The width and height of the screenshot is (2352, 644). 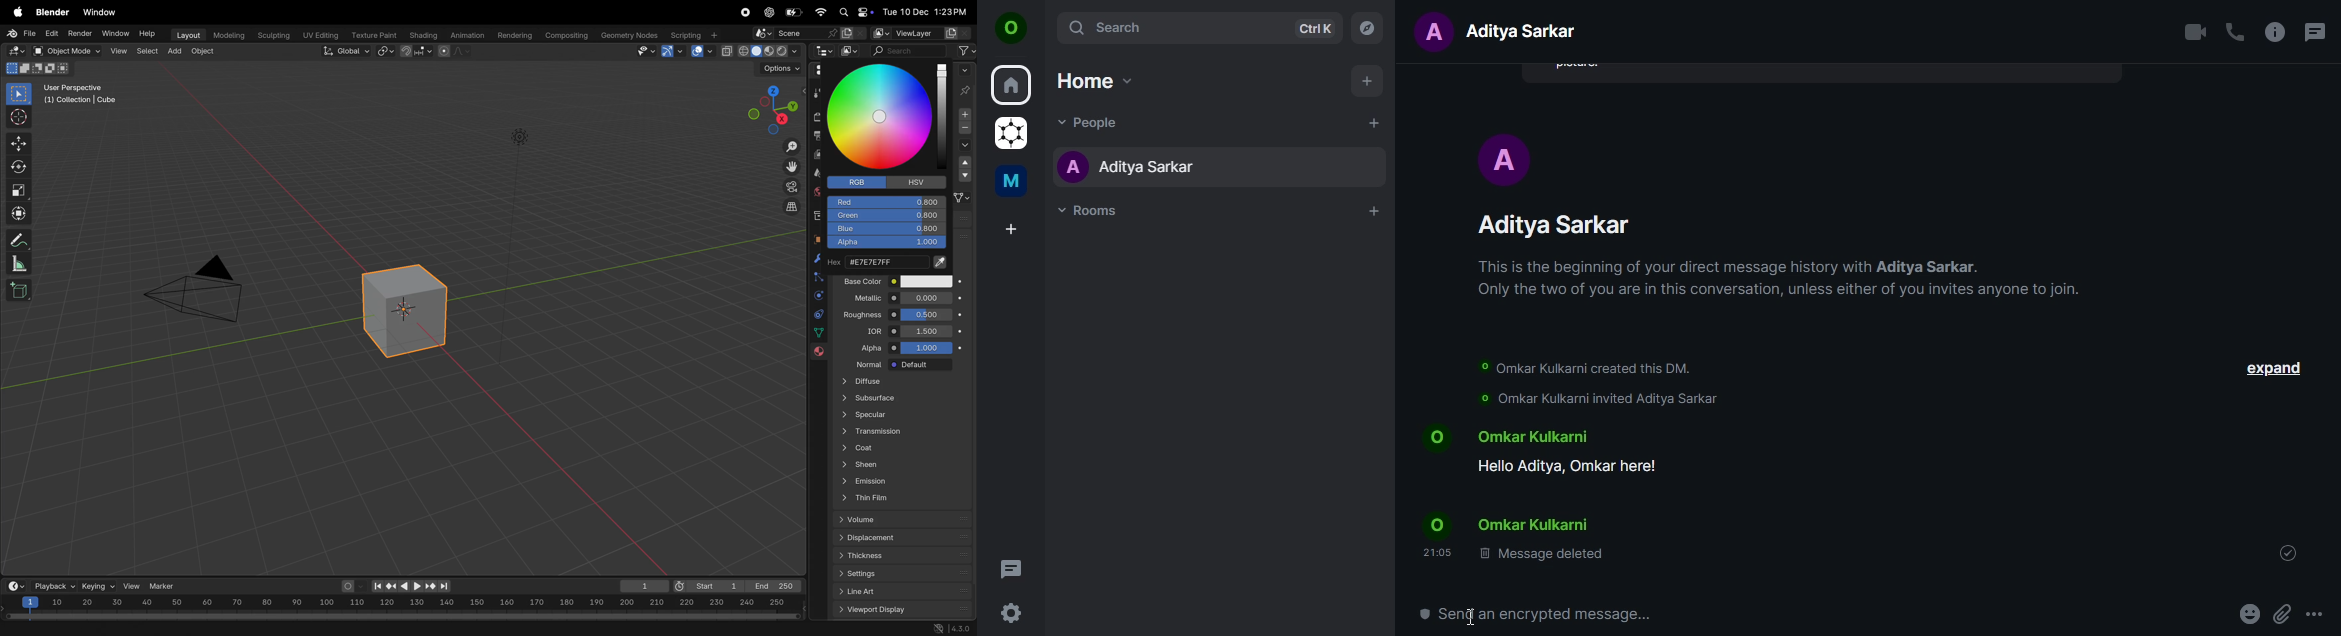 I want to click on add, so click(x=1366, y=82).